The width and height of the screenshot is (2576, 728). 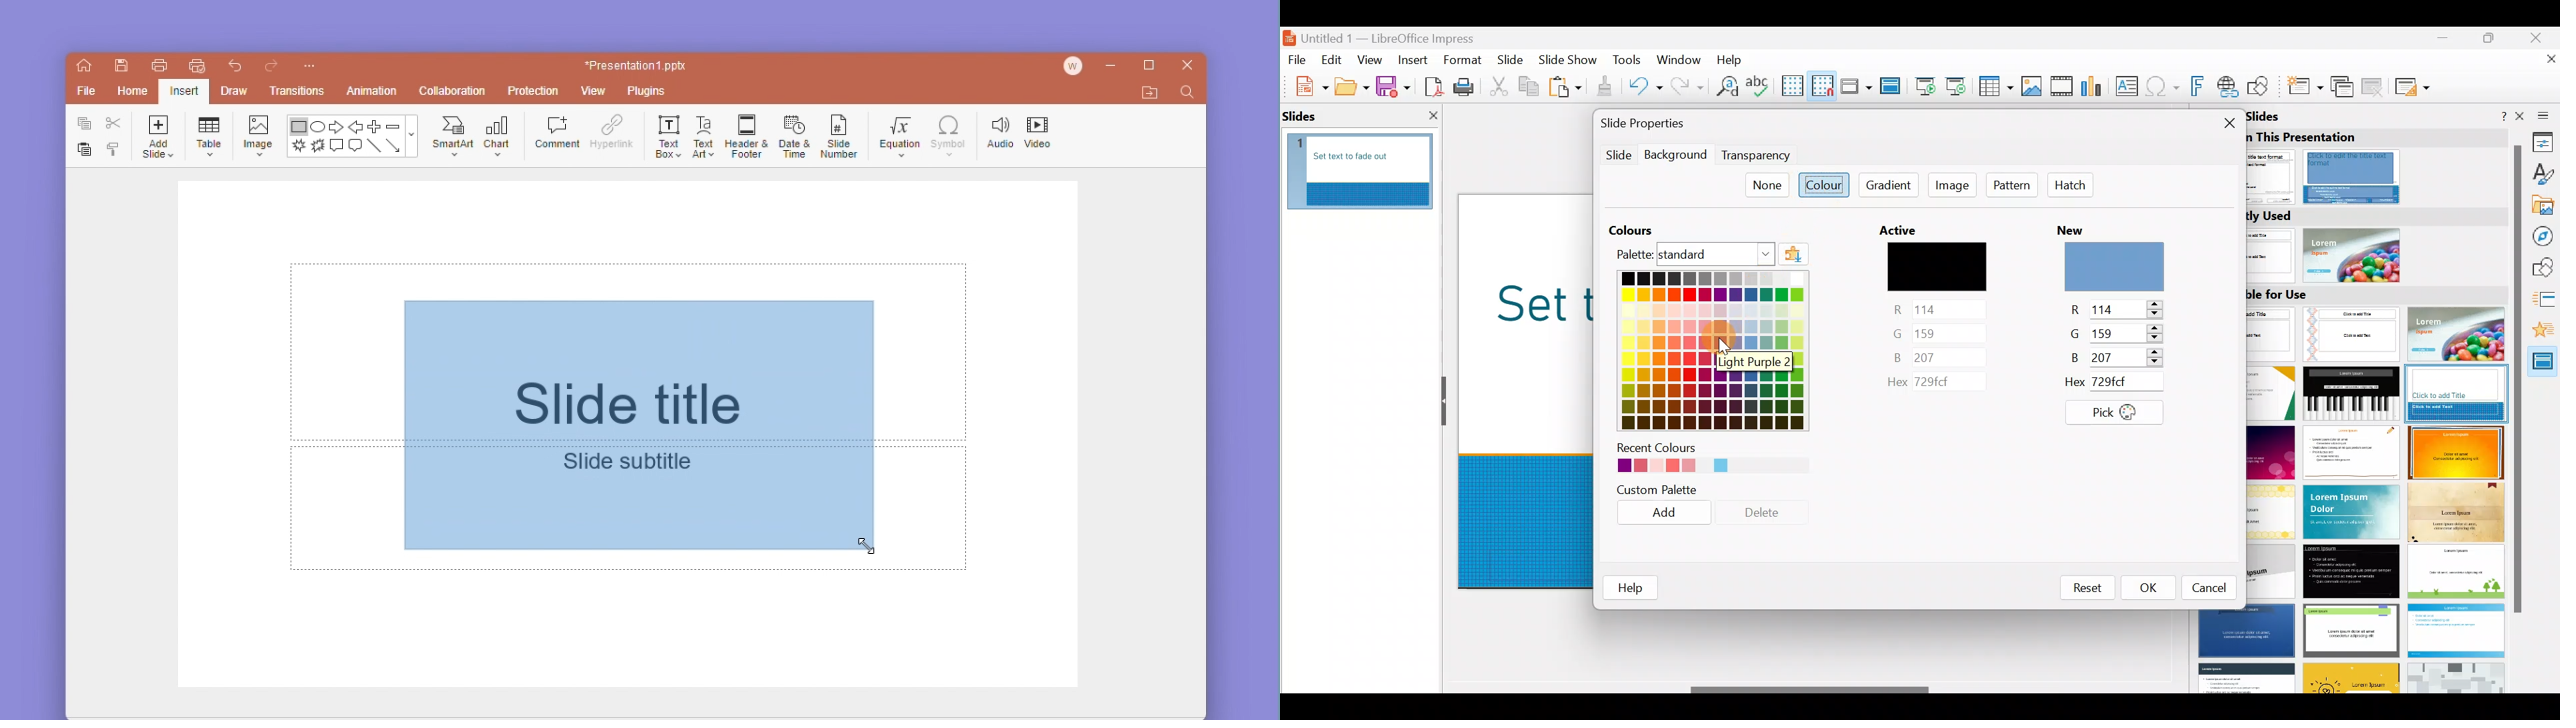 What do you see at coordinates (298, 127) in the screenshot?
I see `rectangle shape` at bounding box center [298, 127].